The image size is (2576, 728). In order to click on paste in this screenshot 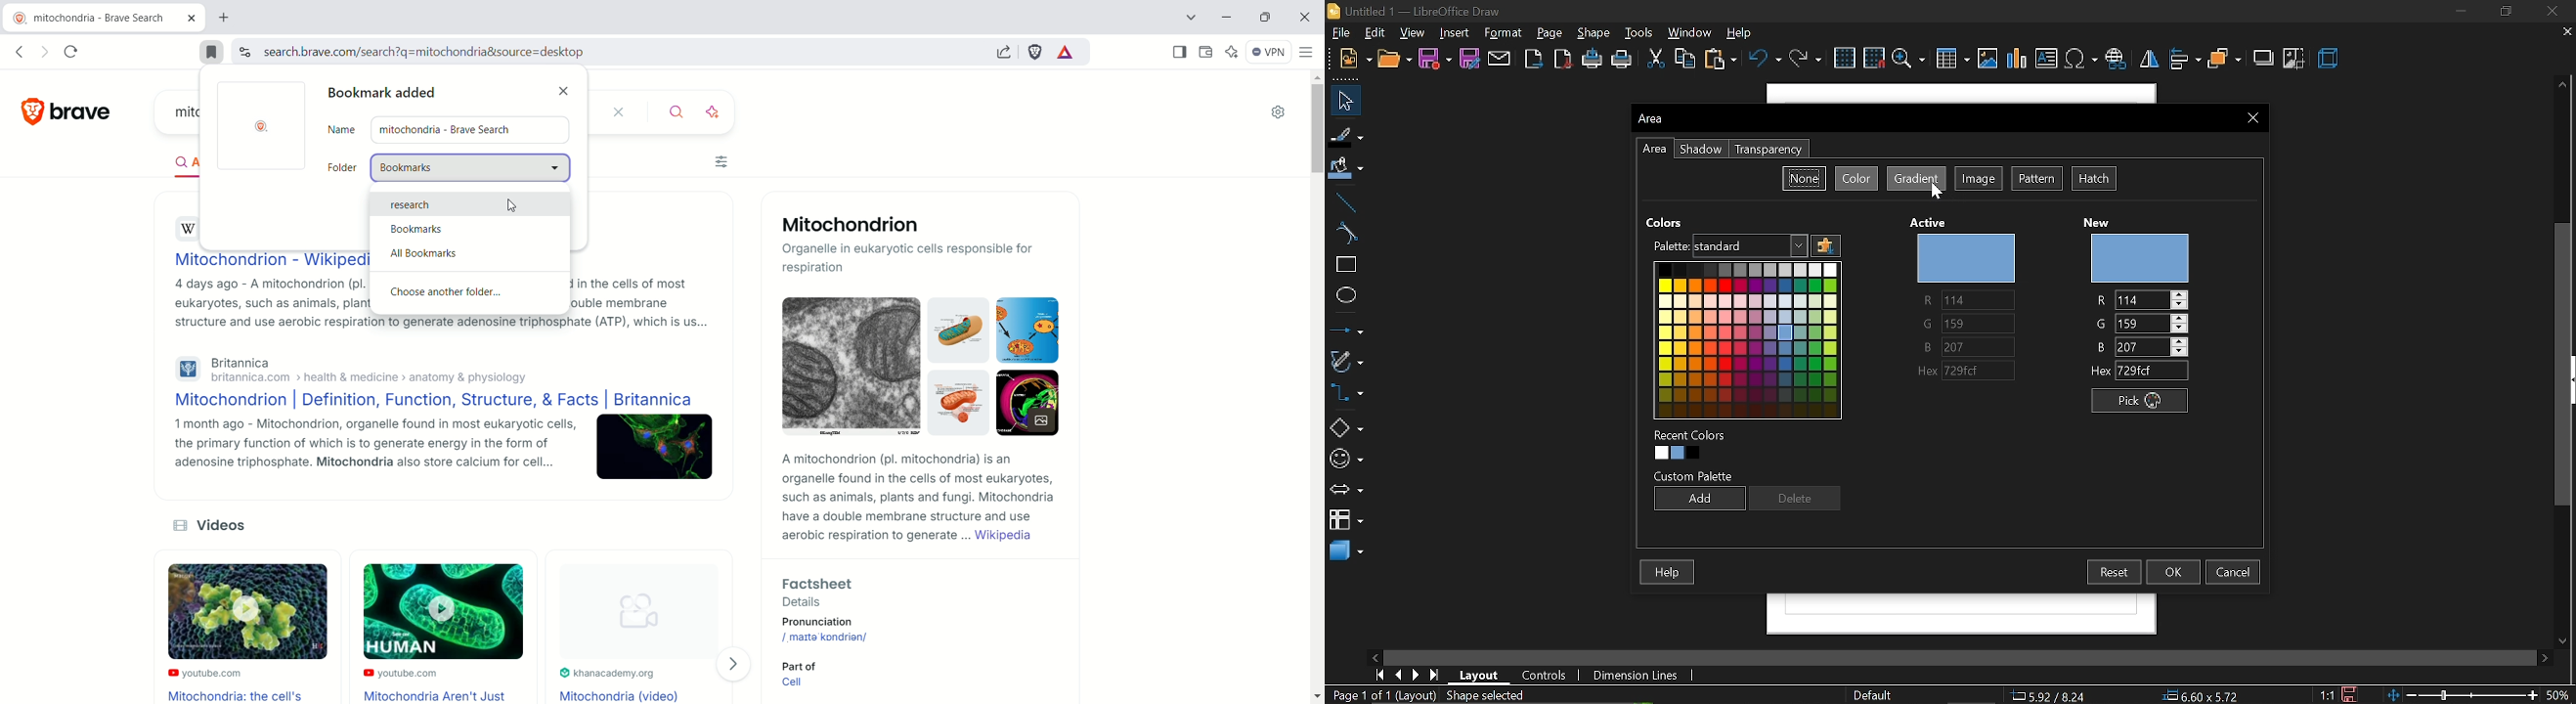, I will do `click(1722, 61)`.